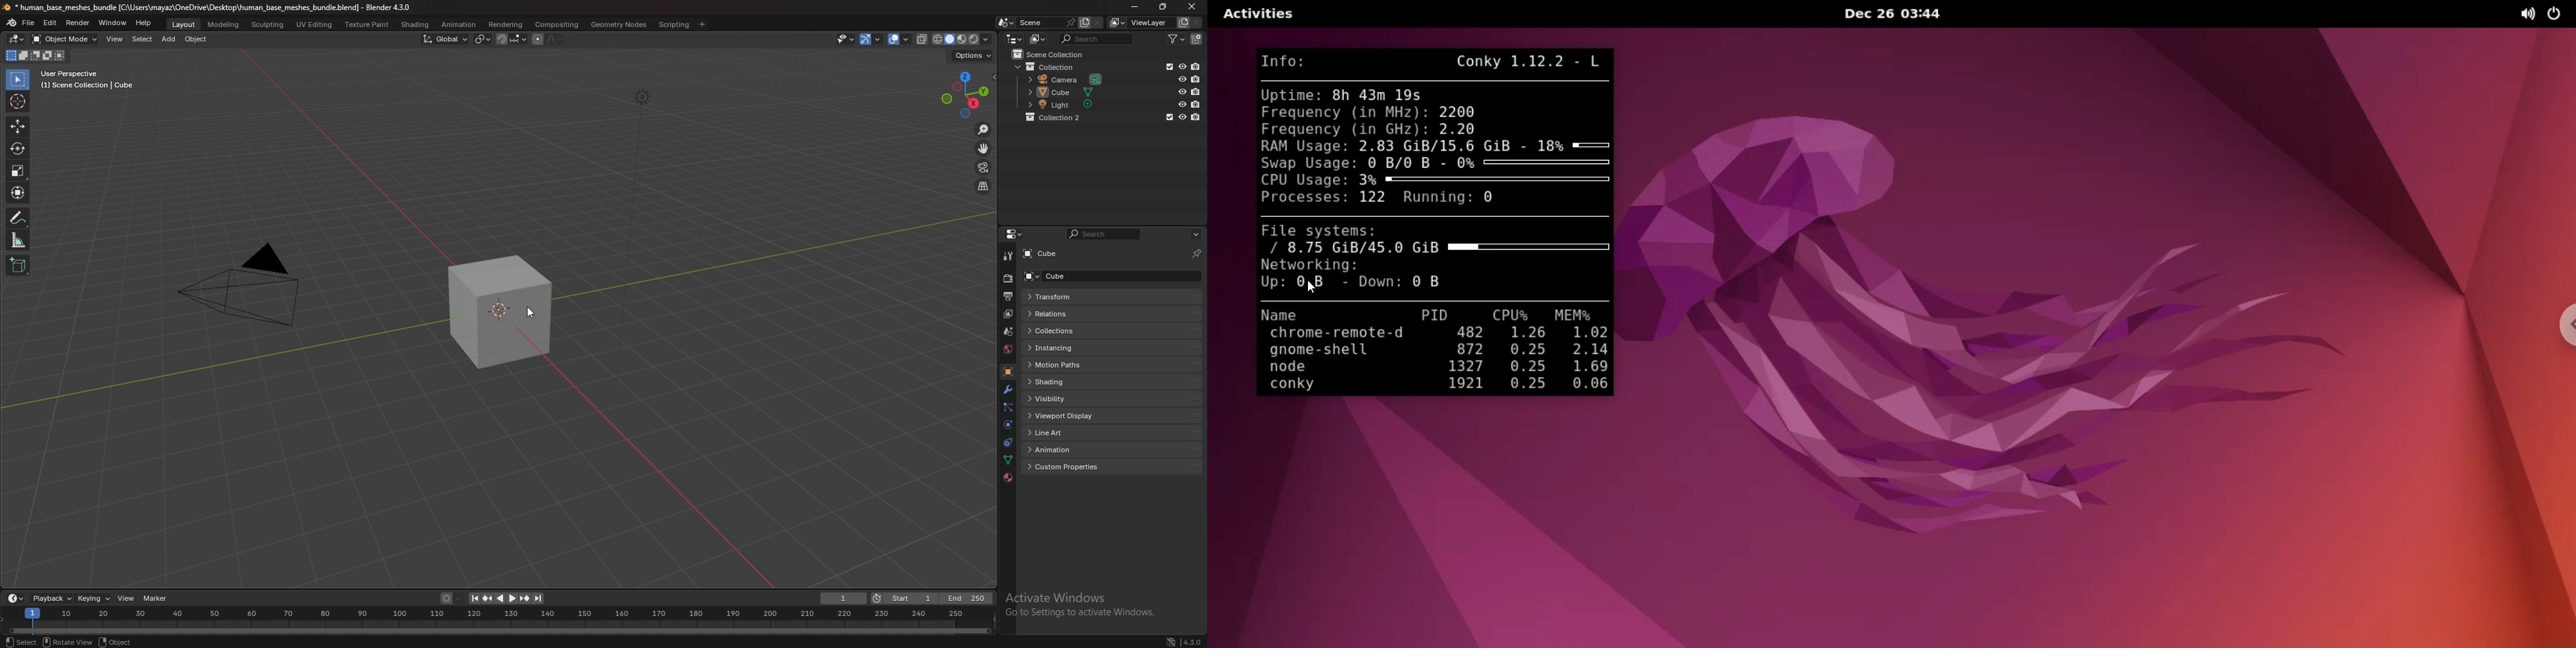 This screenshot has width=2576, height=672. I want to click on hide in viewport, so click(1183, 79).